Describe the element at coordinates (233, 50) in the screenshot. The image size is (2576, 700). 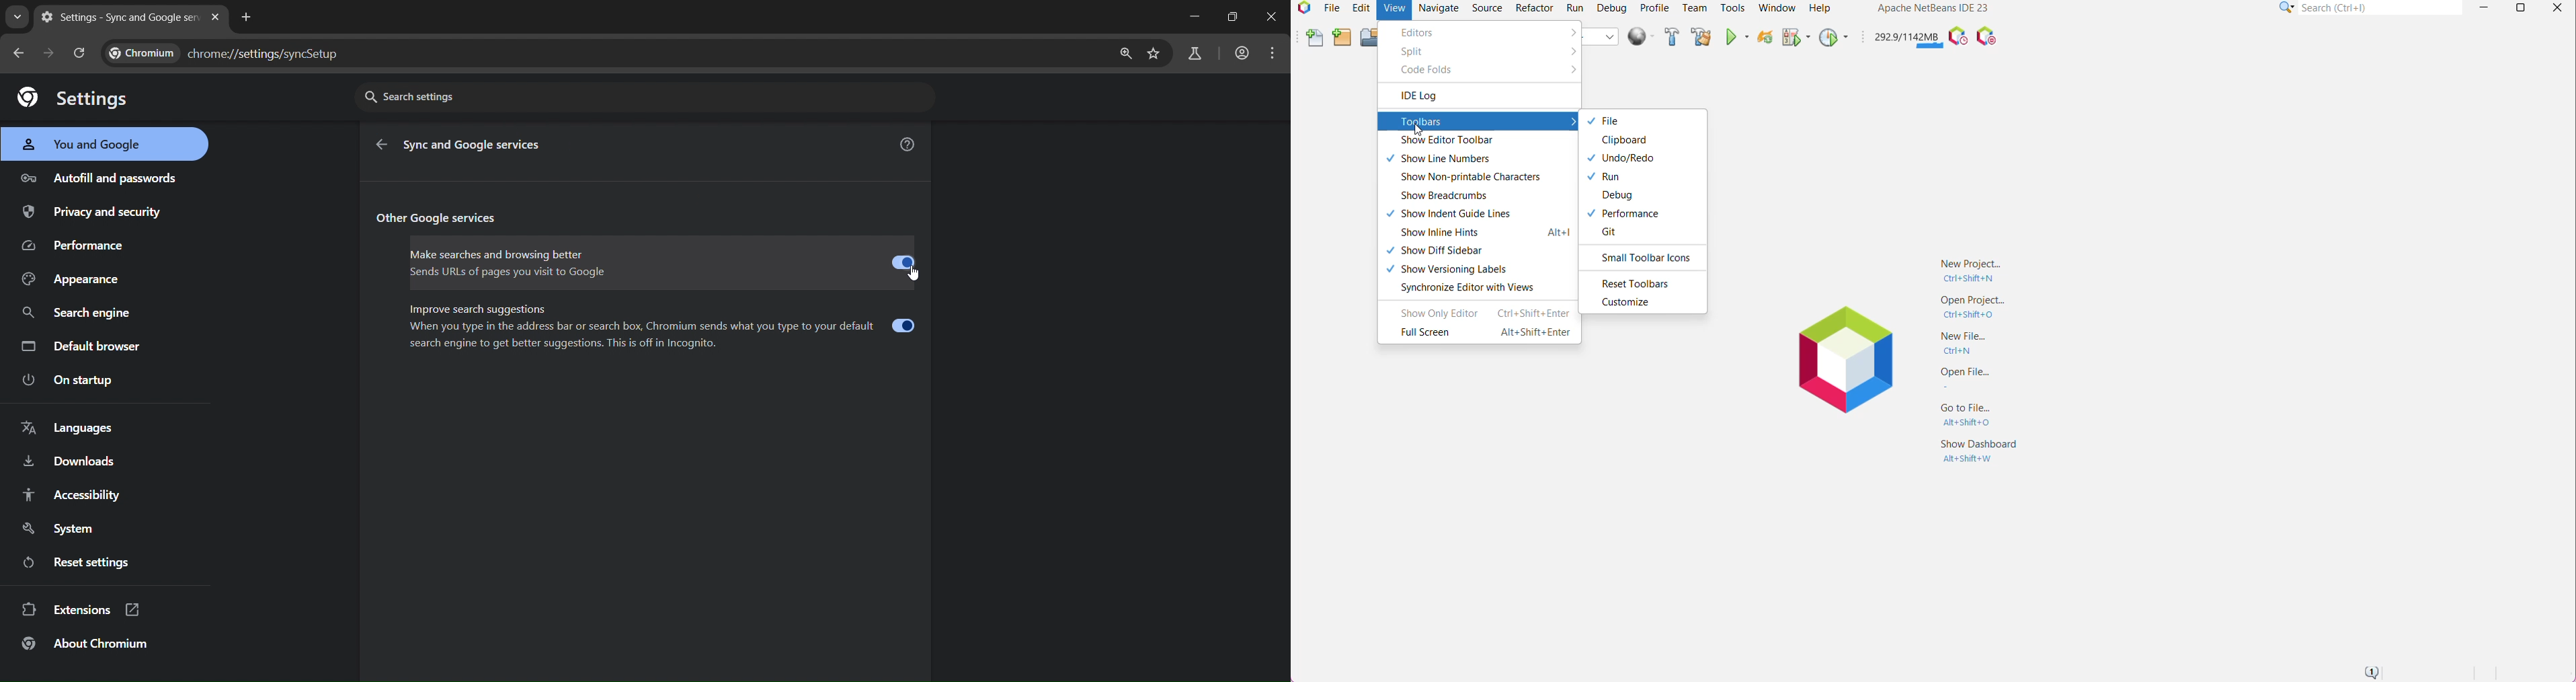
I see `chrome://settingd/syncSetup` at that location.